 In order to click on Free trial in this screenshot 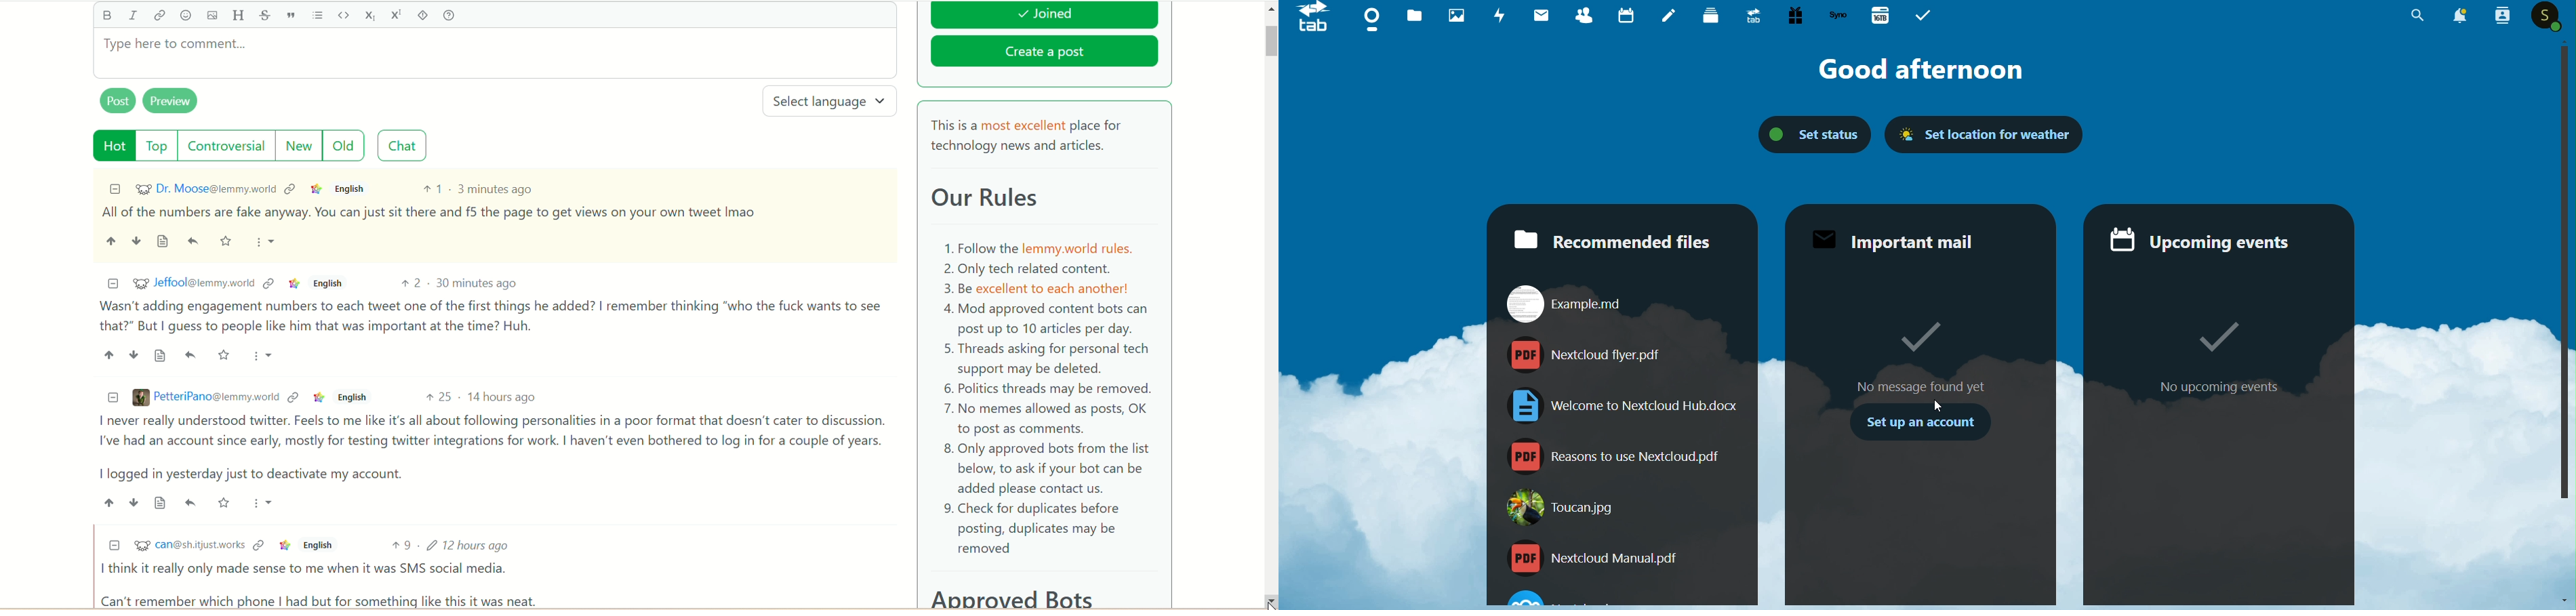, I will do `click(1792, 16)`.